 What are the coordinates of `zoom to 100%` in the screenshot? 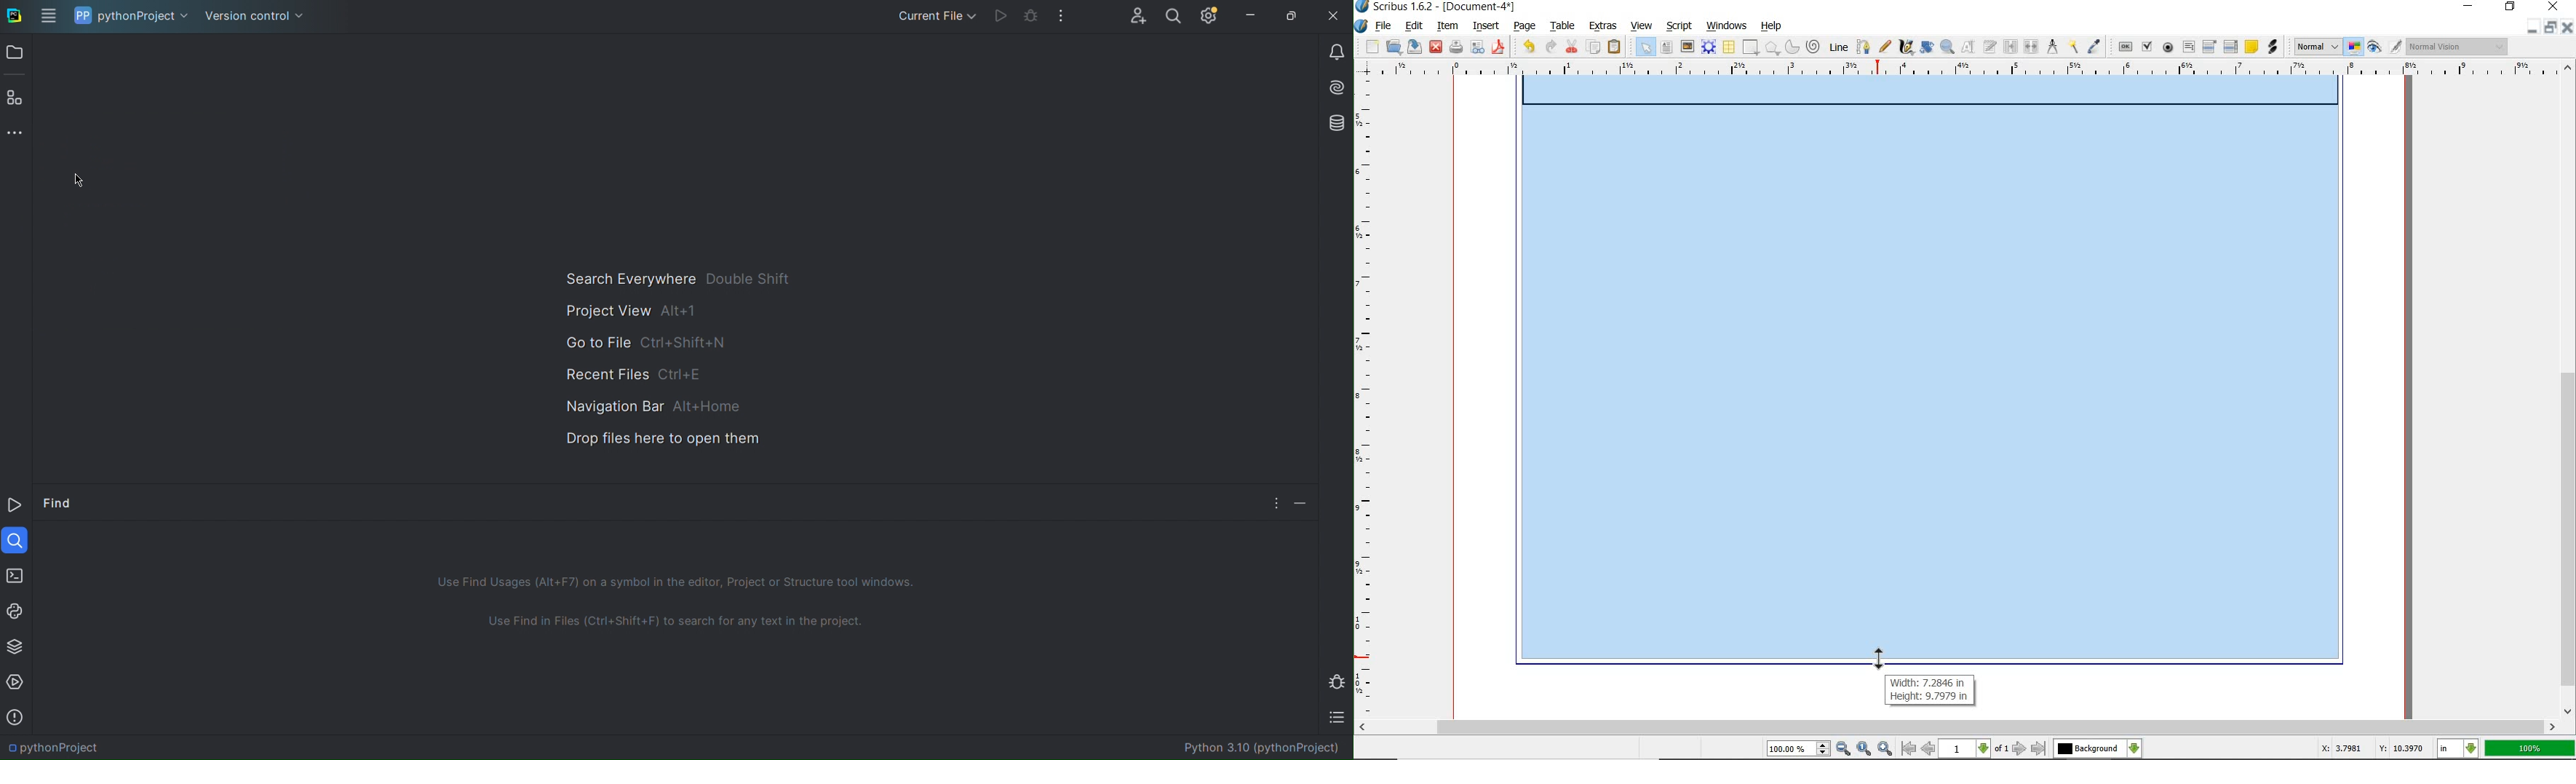 It's located at (1865, 748).